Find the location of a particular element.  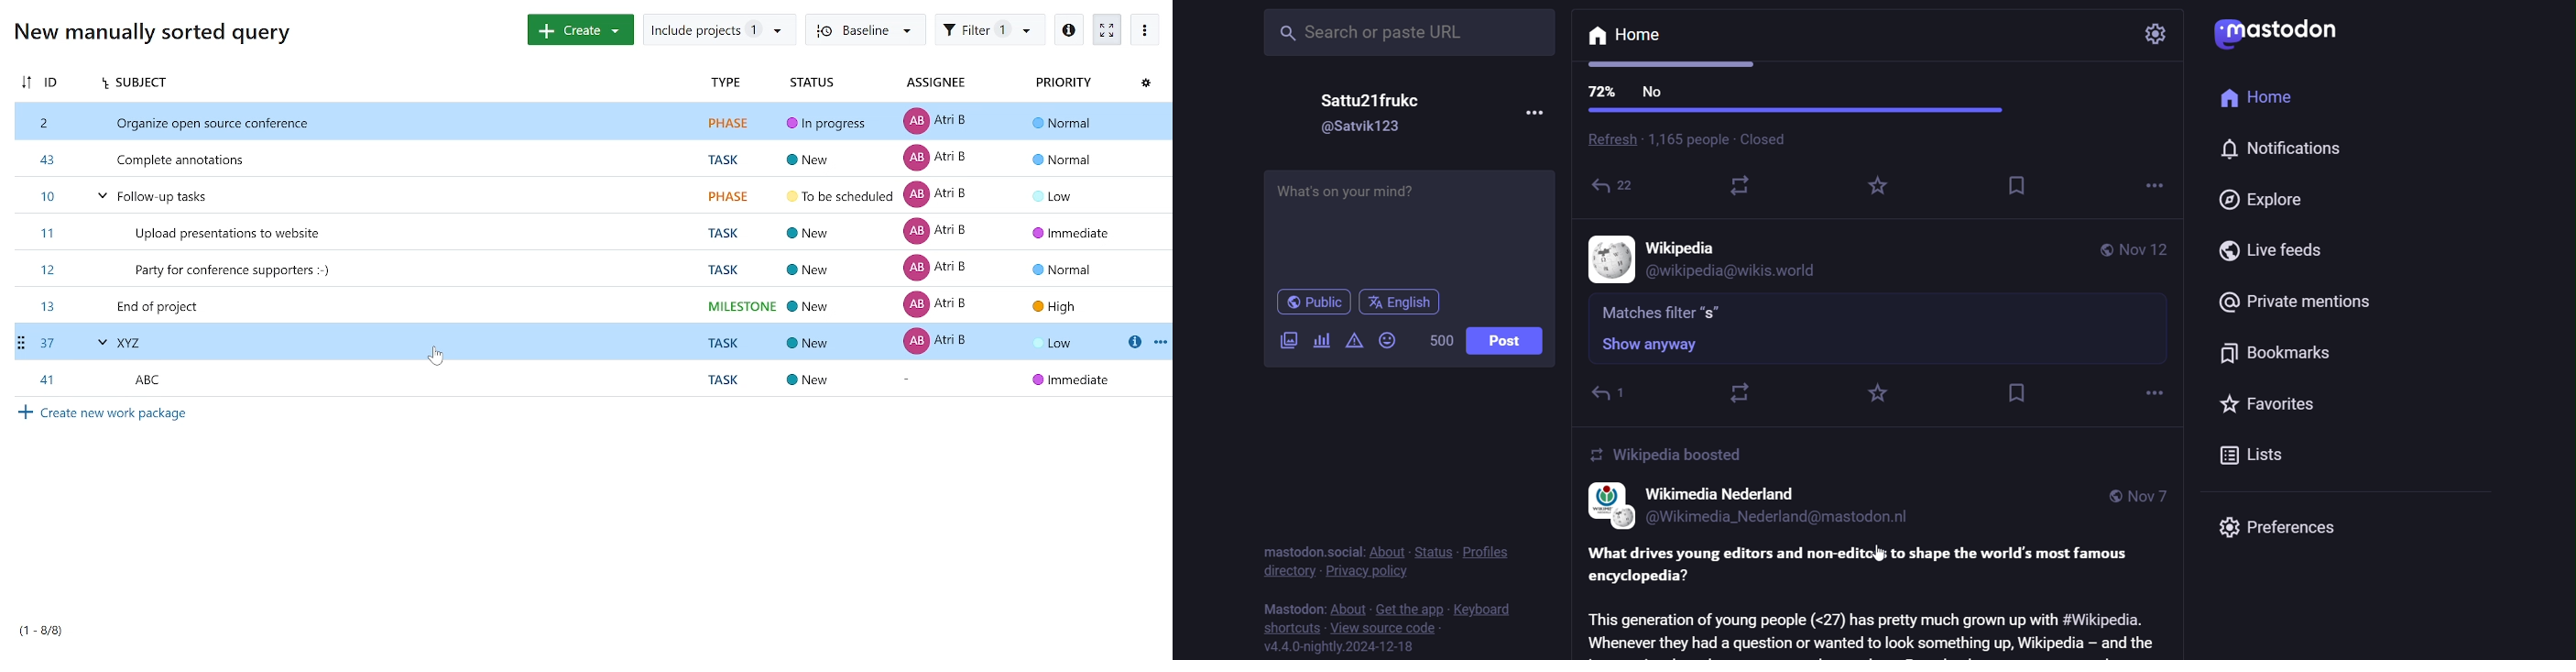

source code is located at coordinates (1389, 627).